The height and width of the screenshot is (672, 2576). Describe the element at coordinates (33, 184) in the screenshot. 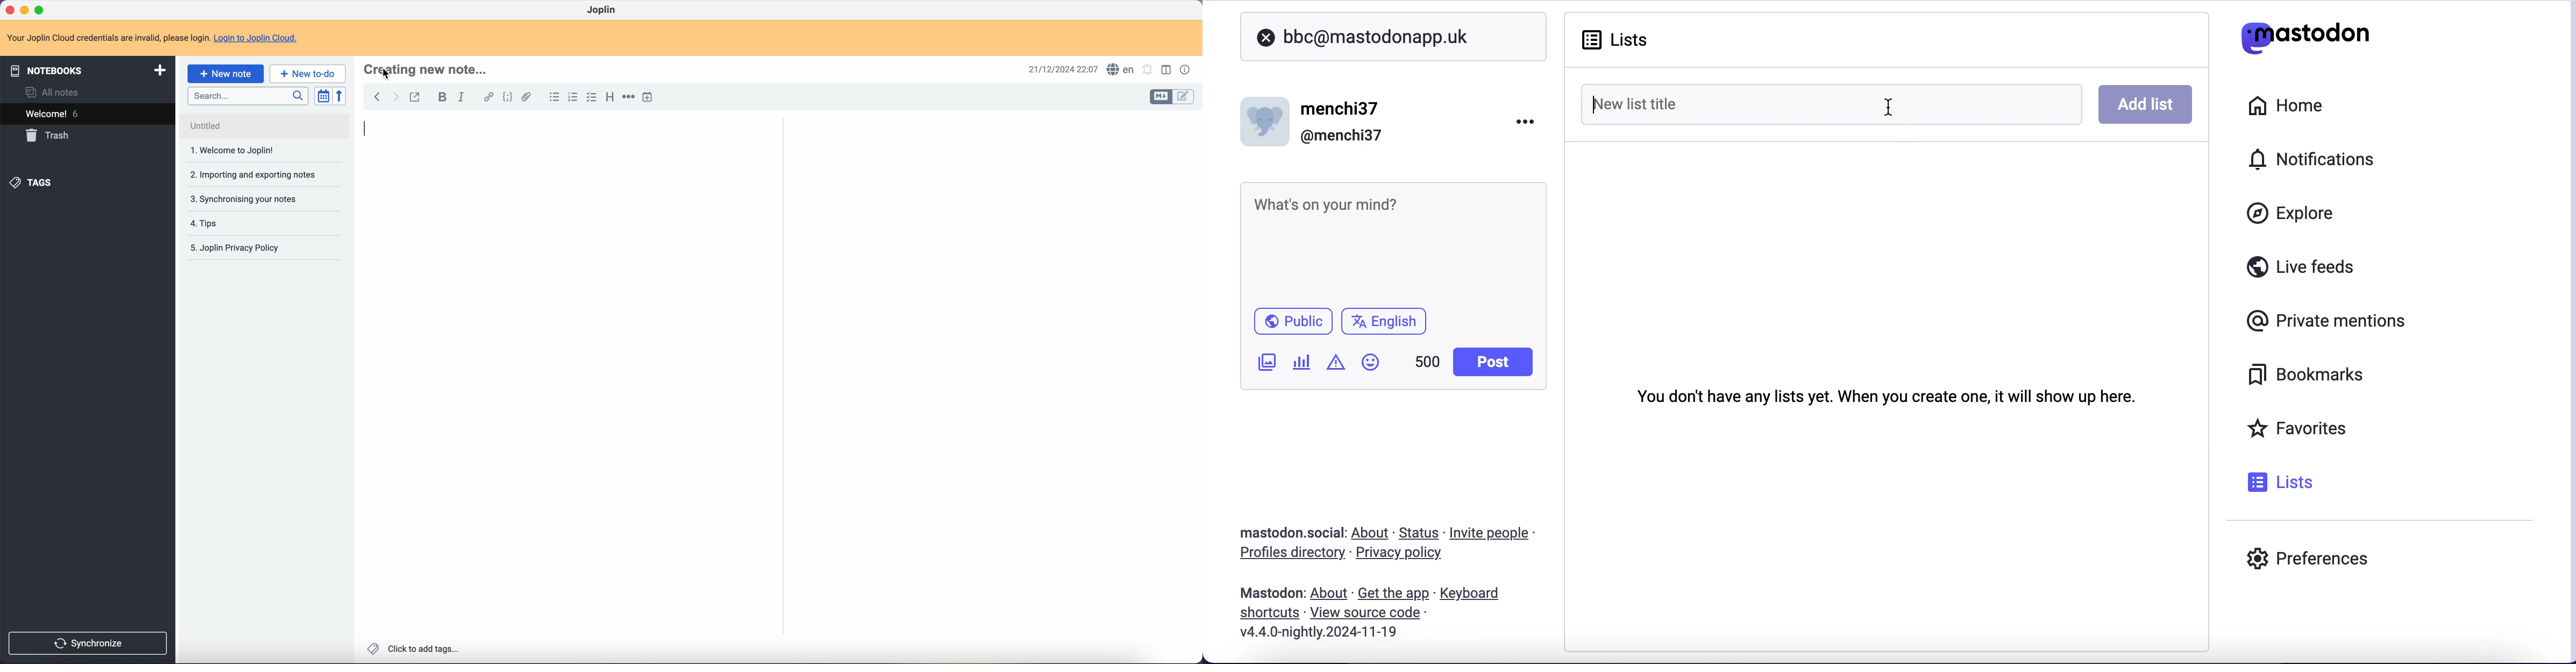

I see `tags` at that location.